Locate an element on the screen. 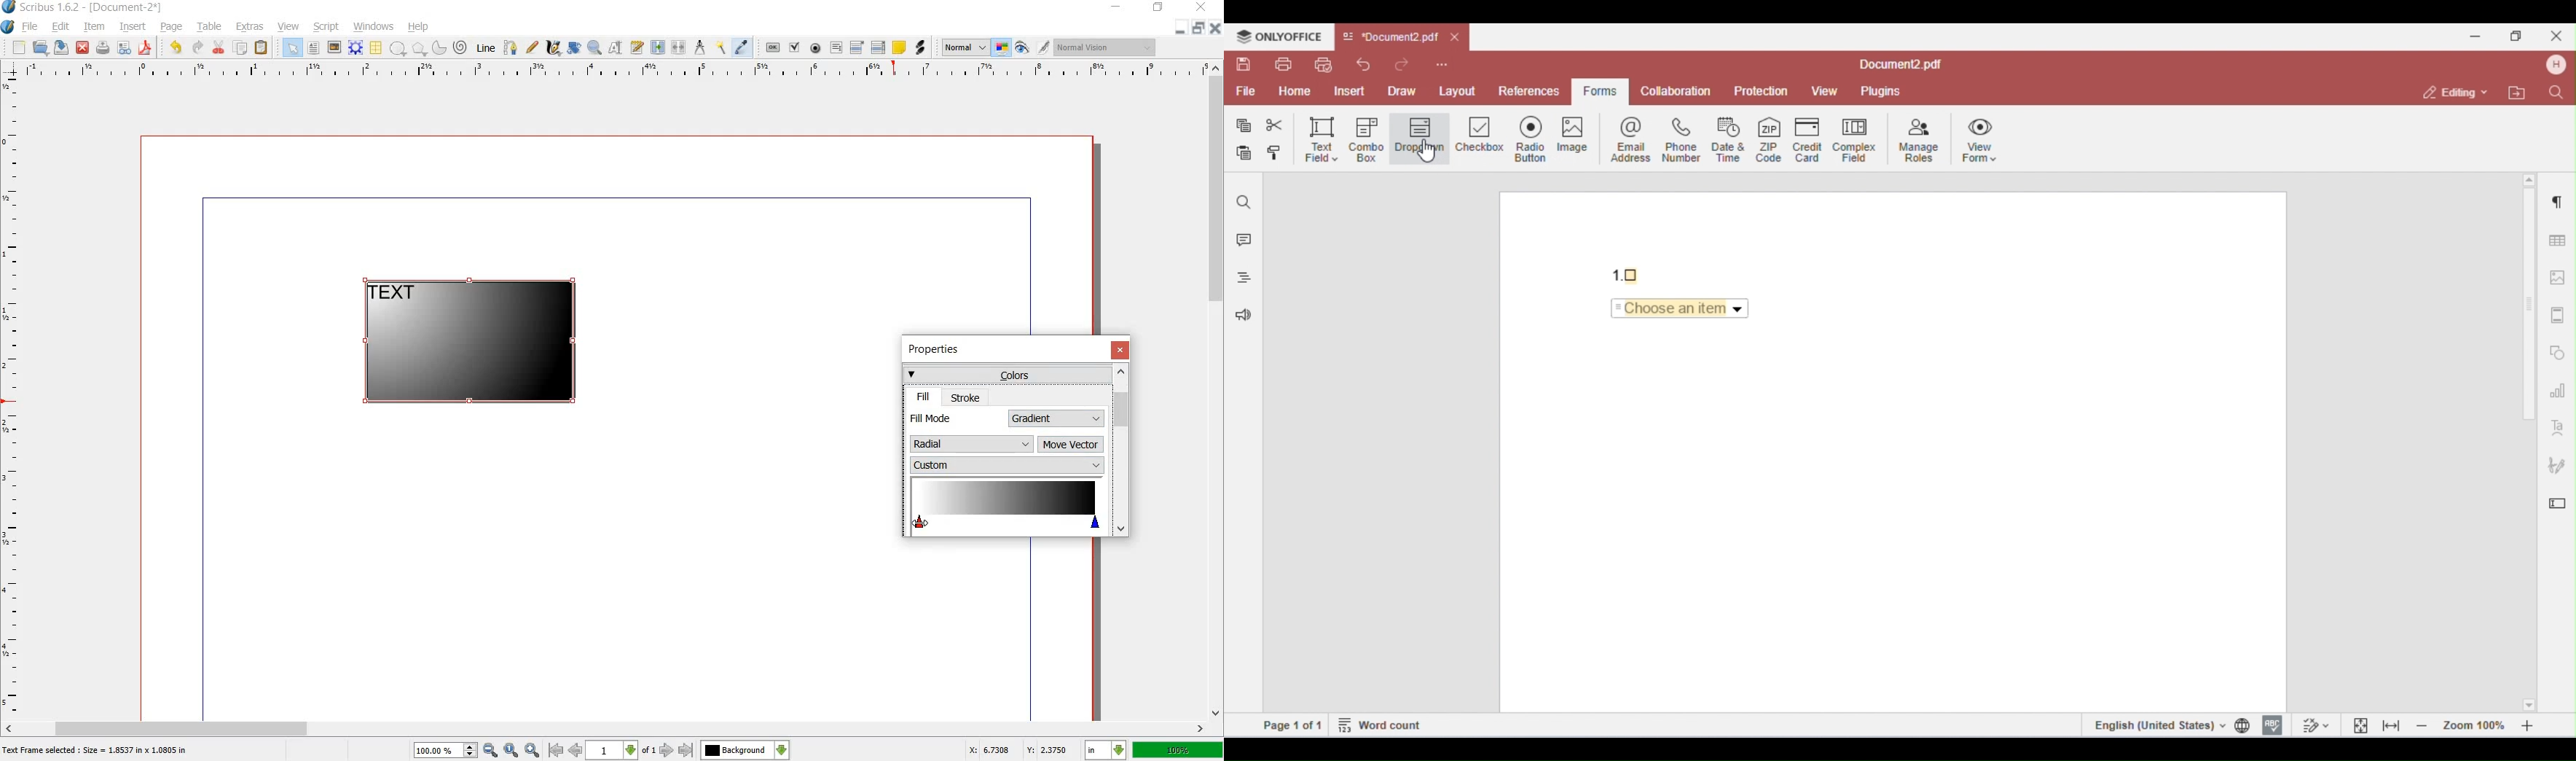 Image resolution: width=2576 pixels, height=784 pixels. go to next or last page is located at coordinates (675, 751).